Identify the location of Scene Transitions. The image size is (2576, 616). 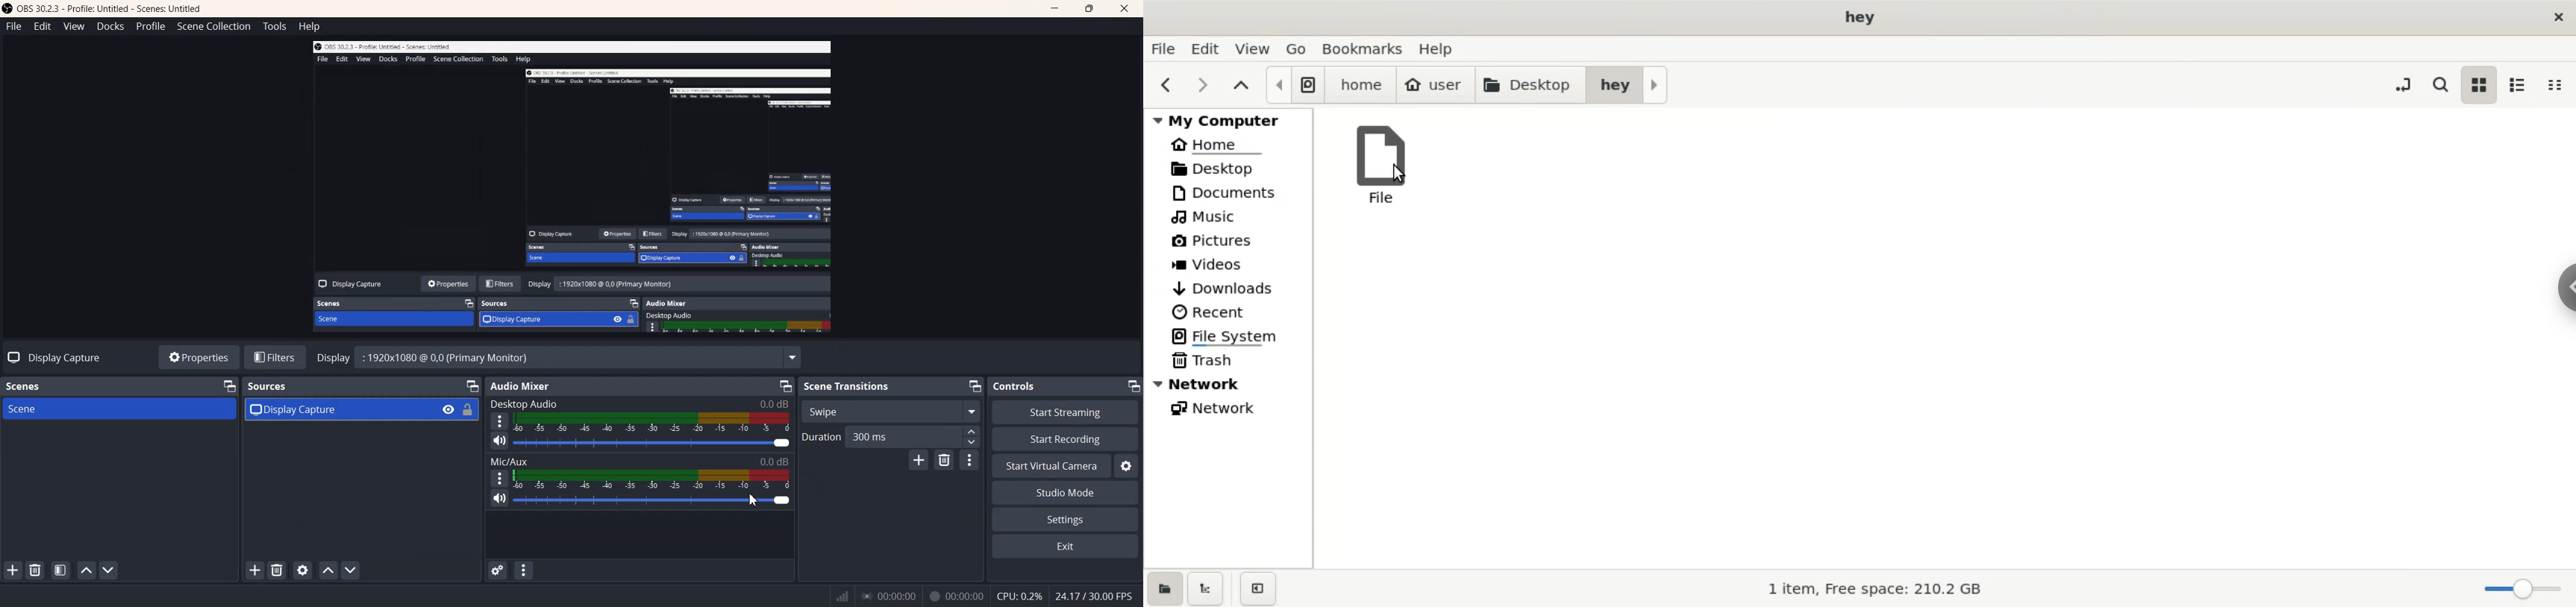
(847, 386).